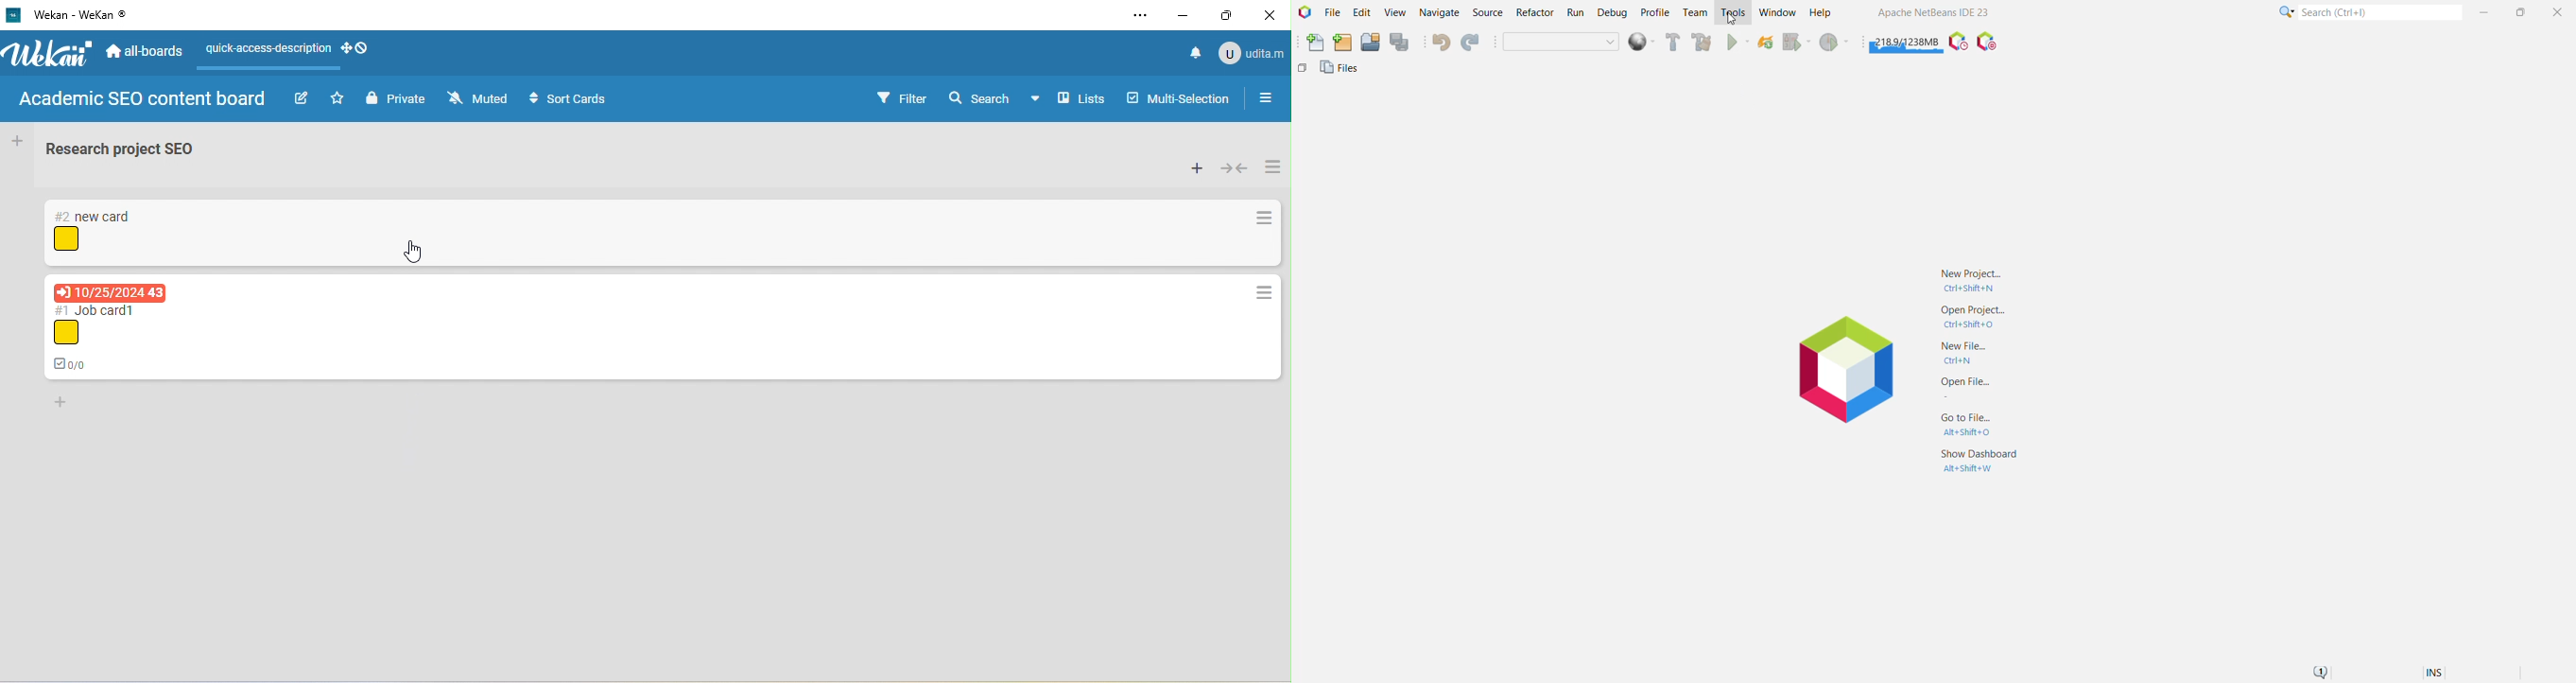 The height and width of the screenshot is (700, 2576). I want to click on filter, so click(902, 97).